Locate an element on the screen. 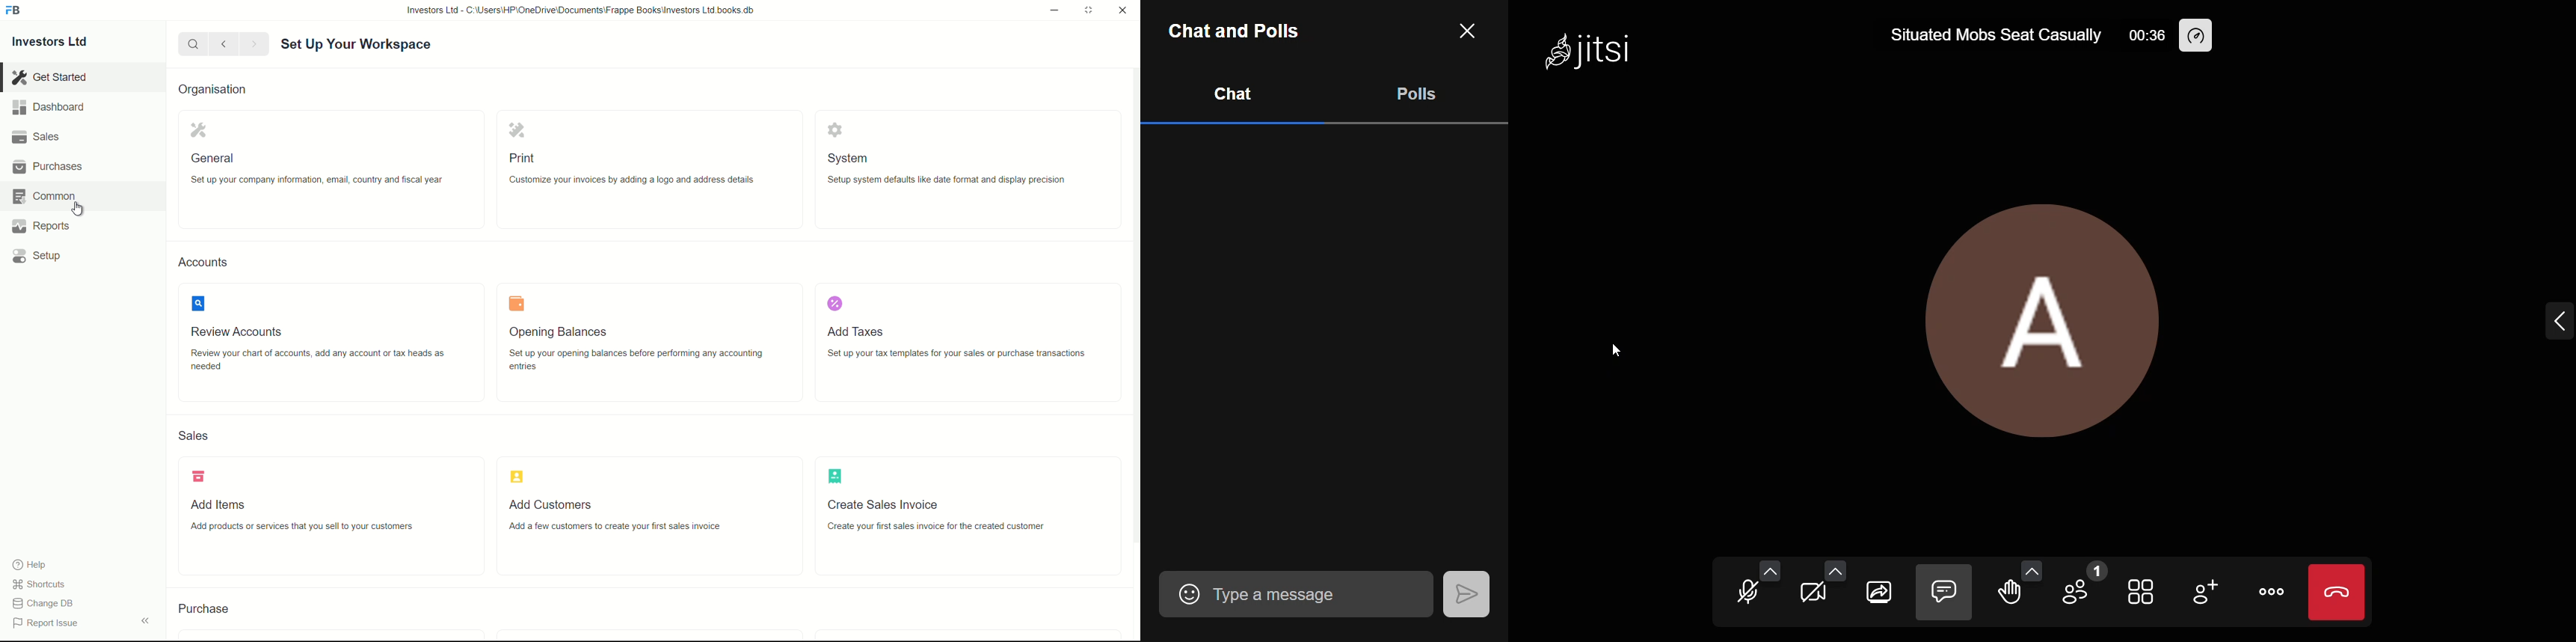 The height and width of the screenshot is (644, 2576). share screen is located at coordinates (1880, 590).